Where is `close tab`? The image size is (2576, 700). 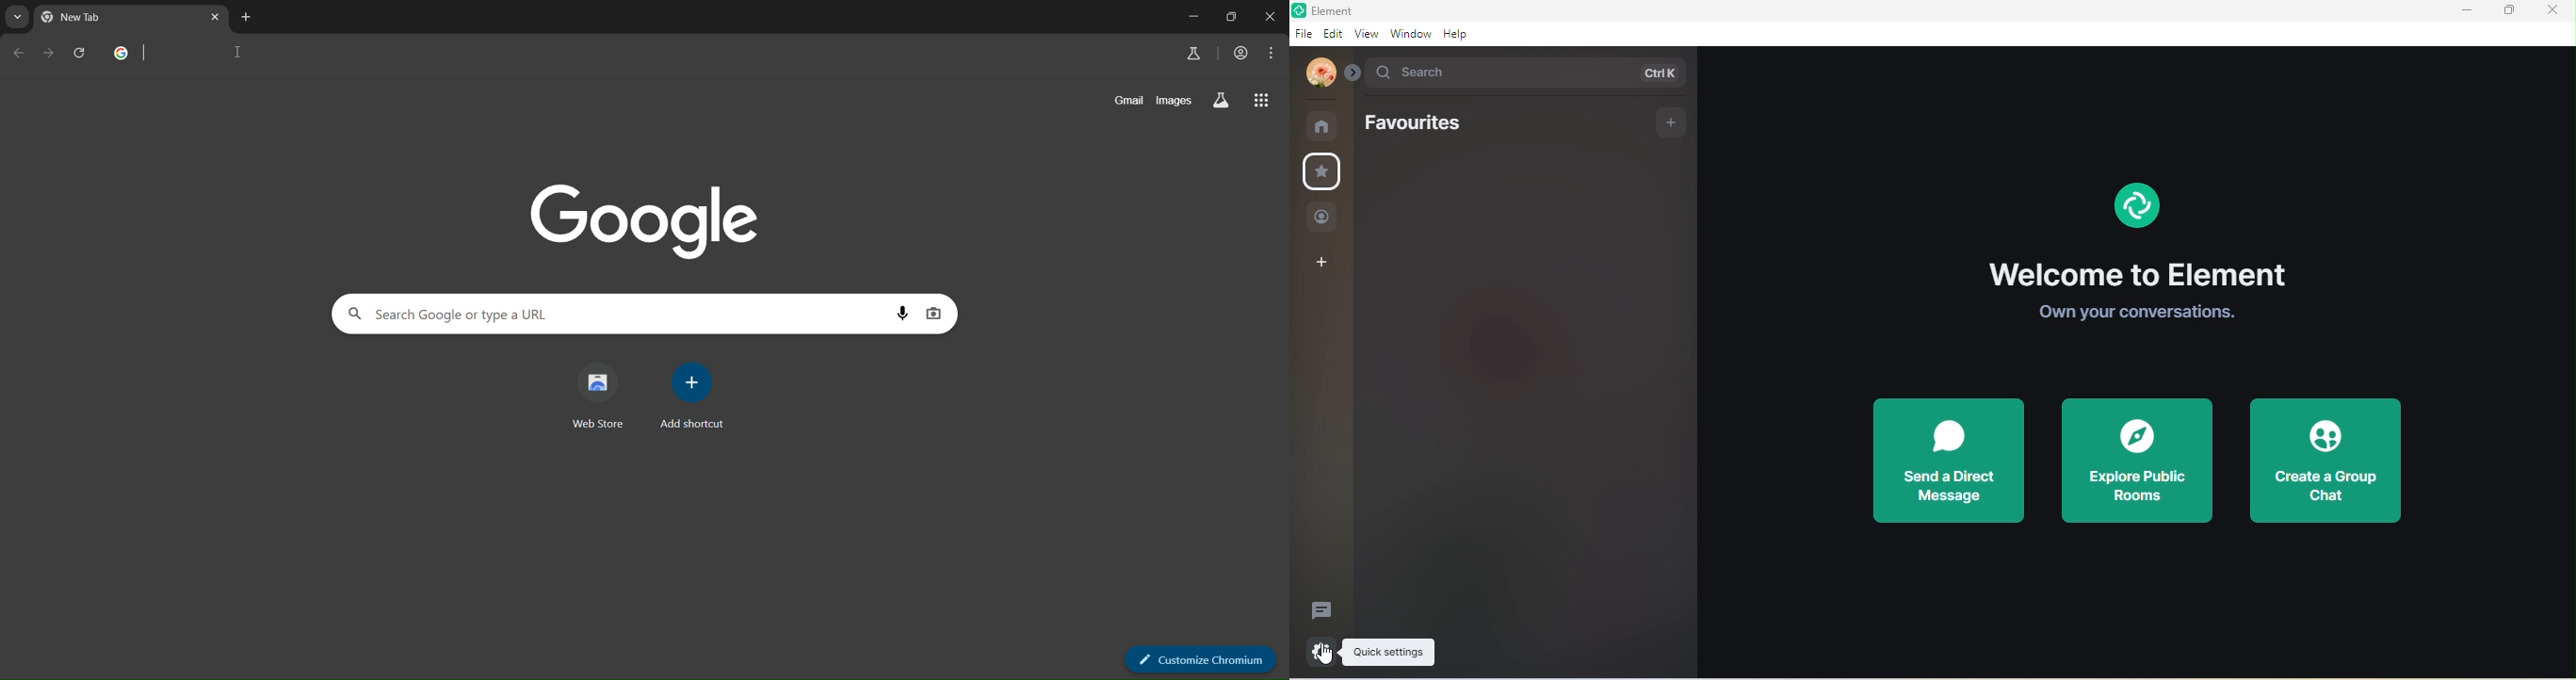 close tab is located at coordinates (217, 18).